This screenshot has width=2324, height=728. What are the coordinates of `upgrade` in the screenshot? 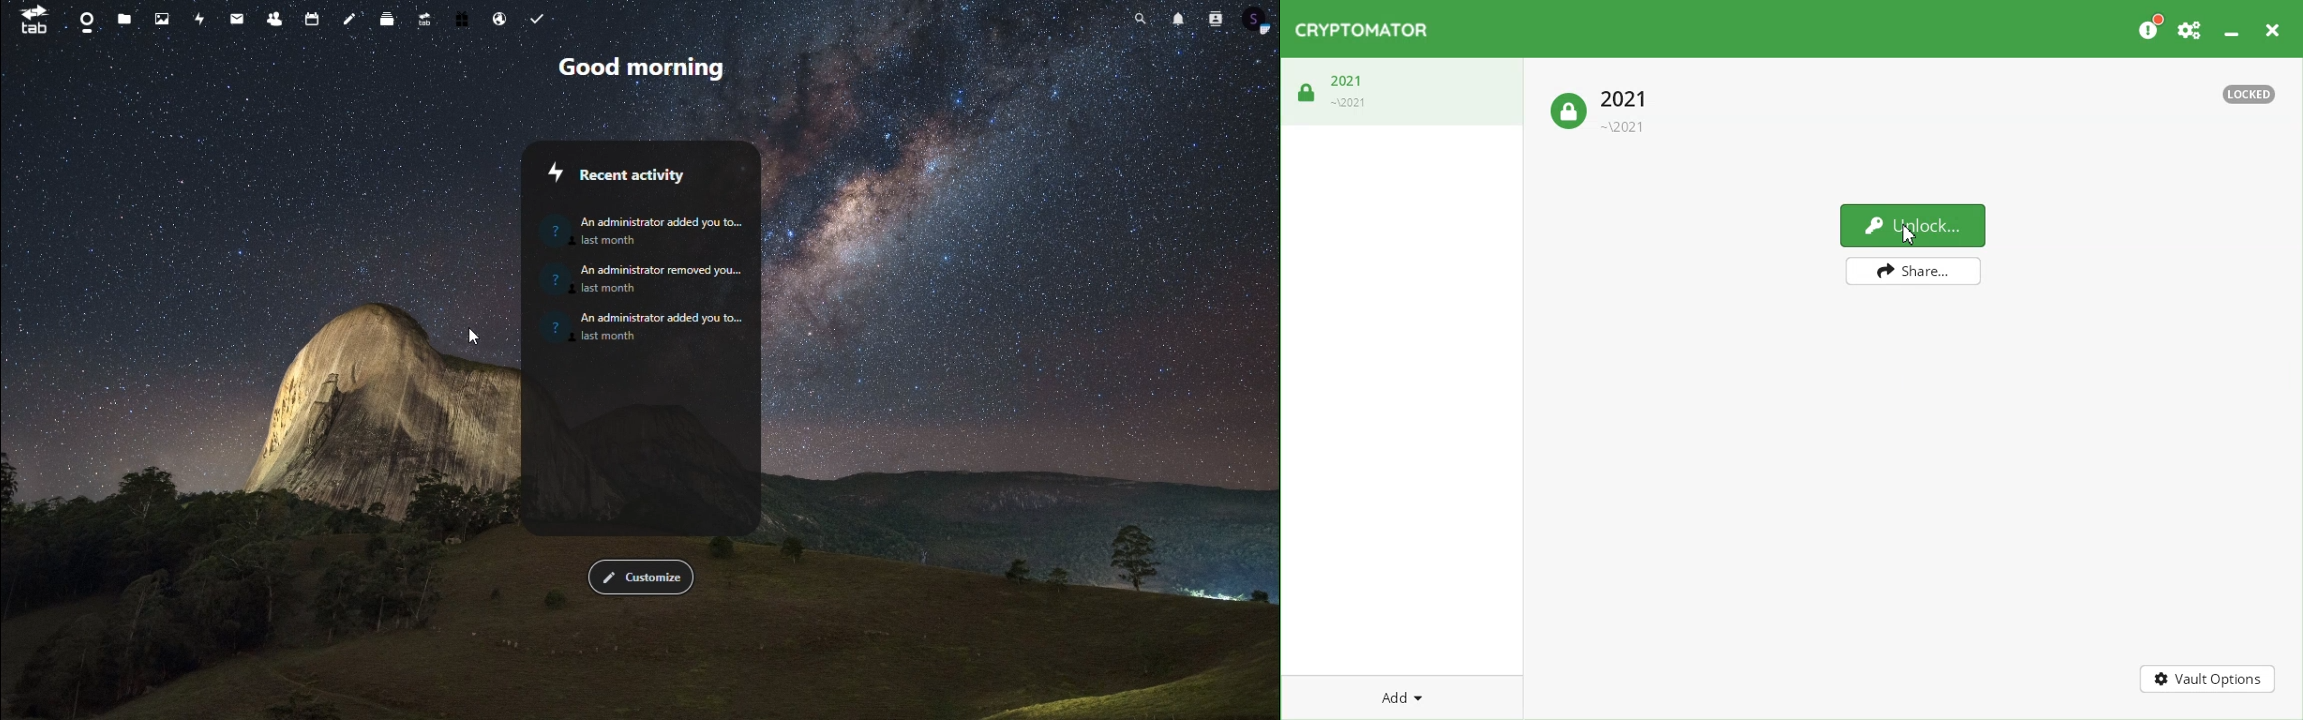 It's located at (423, 23).